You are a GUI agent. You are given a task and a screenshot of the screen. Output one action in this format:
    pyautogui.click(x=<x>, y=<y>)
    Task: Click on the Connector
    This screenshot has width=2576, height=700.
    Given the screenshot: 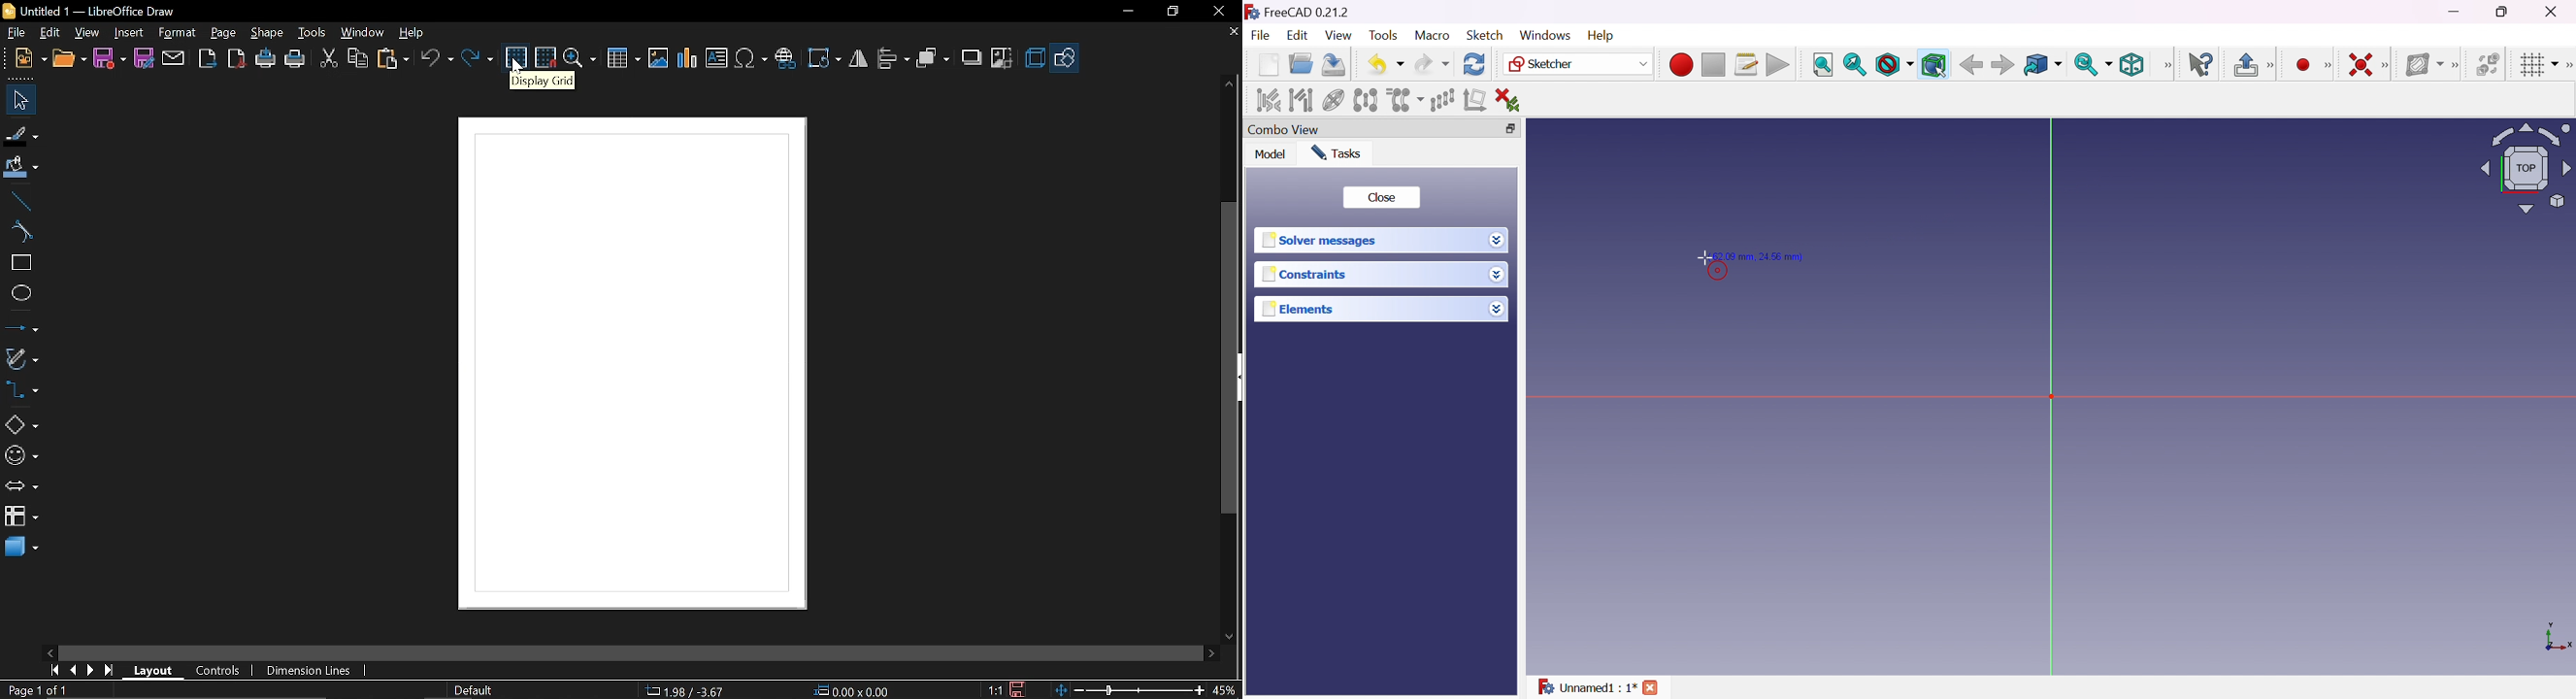 What is the action you would take?
    pyautogui.click(x=21, y=391)
    